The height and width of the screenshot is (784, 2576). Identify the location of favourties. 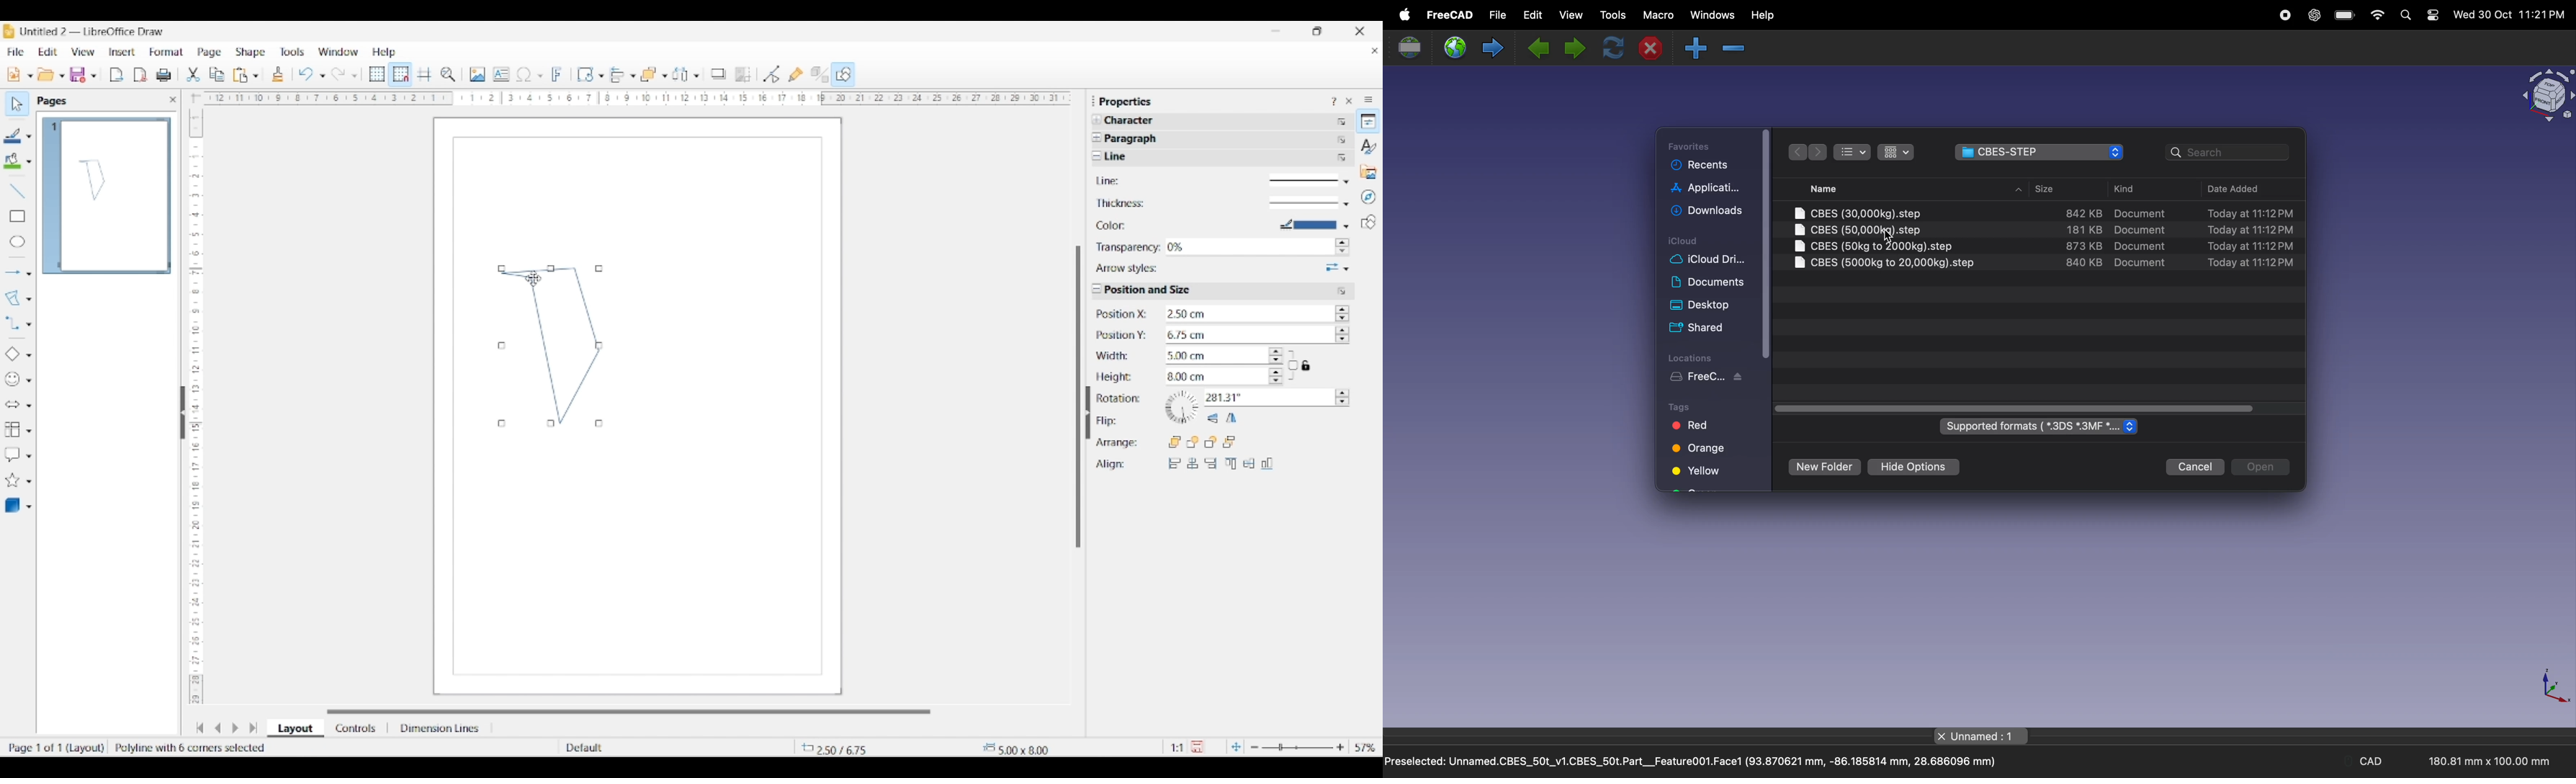
(1698, 146).